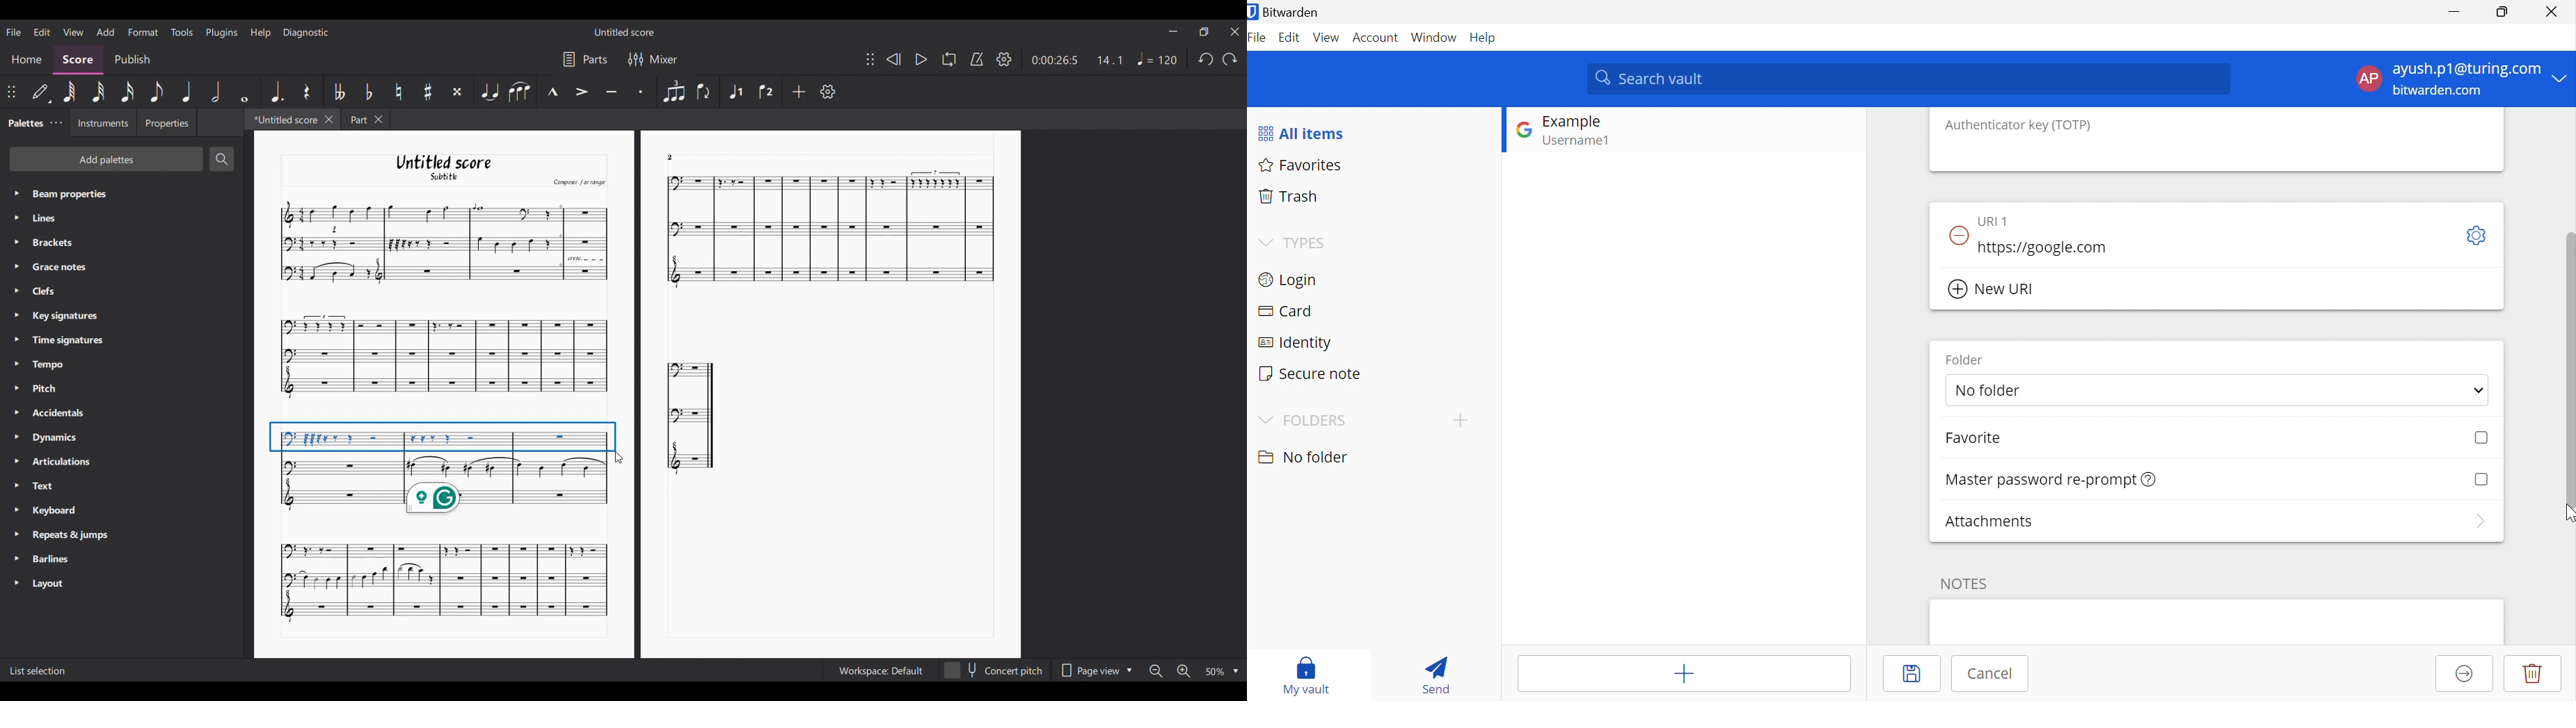 The width and height of the screenshot is (2576, 728). Describe the element at coordinates (704, 91) in the screenshot. I see `Flip direction` at that location.